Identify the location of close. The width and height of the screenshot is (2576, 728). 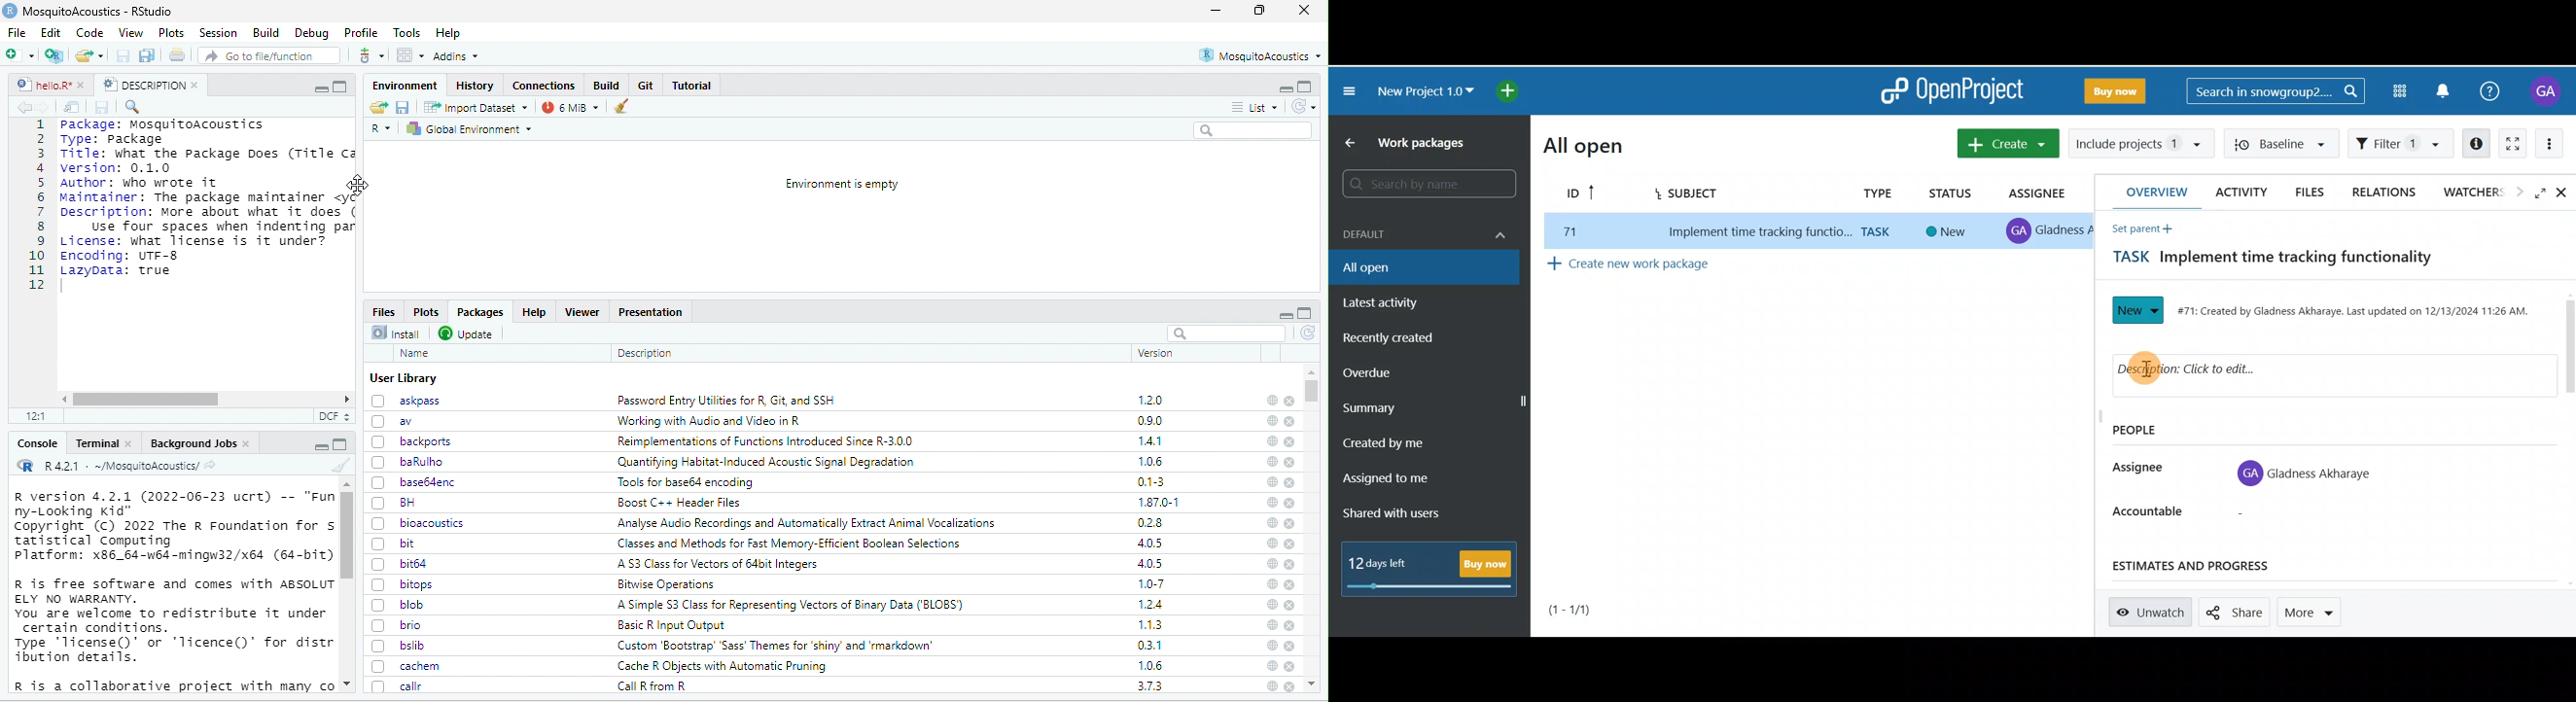
(1290, 605).